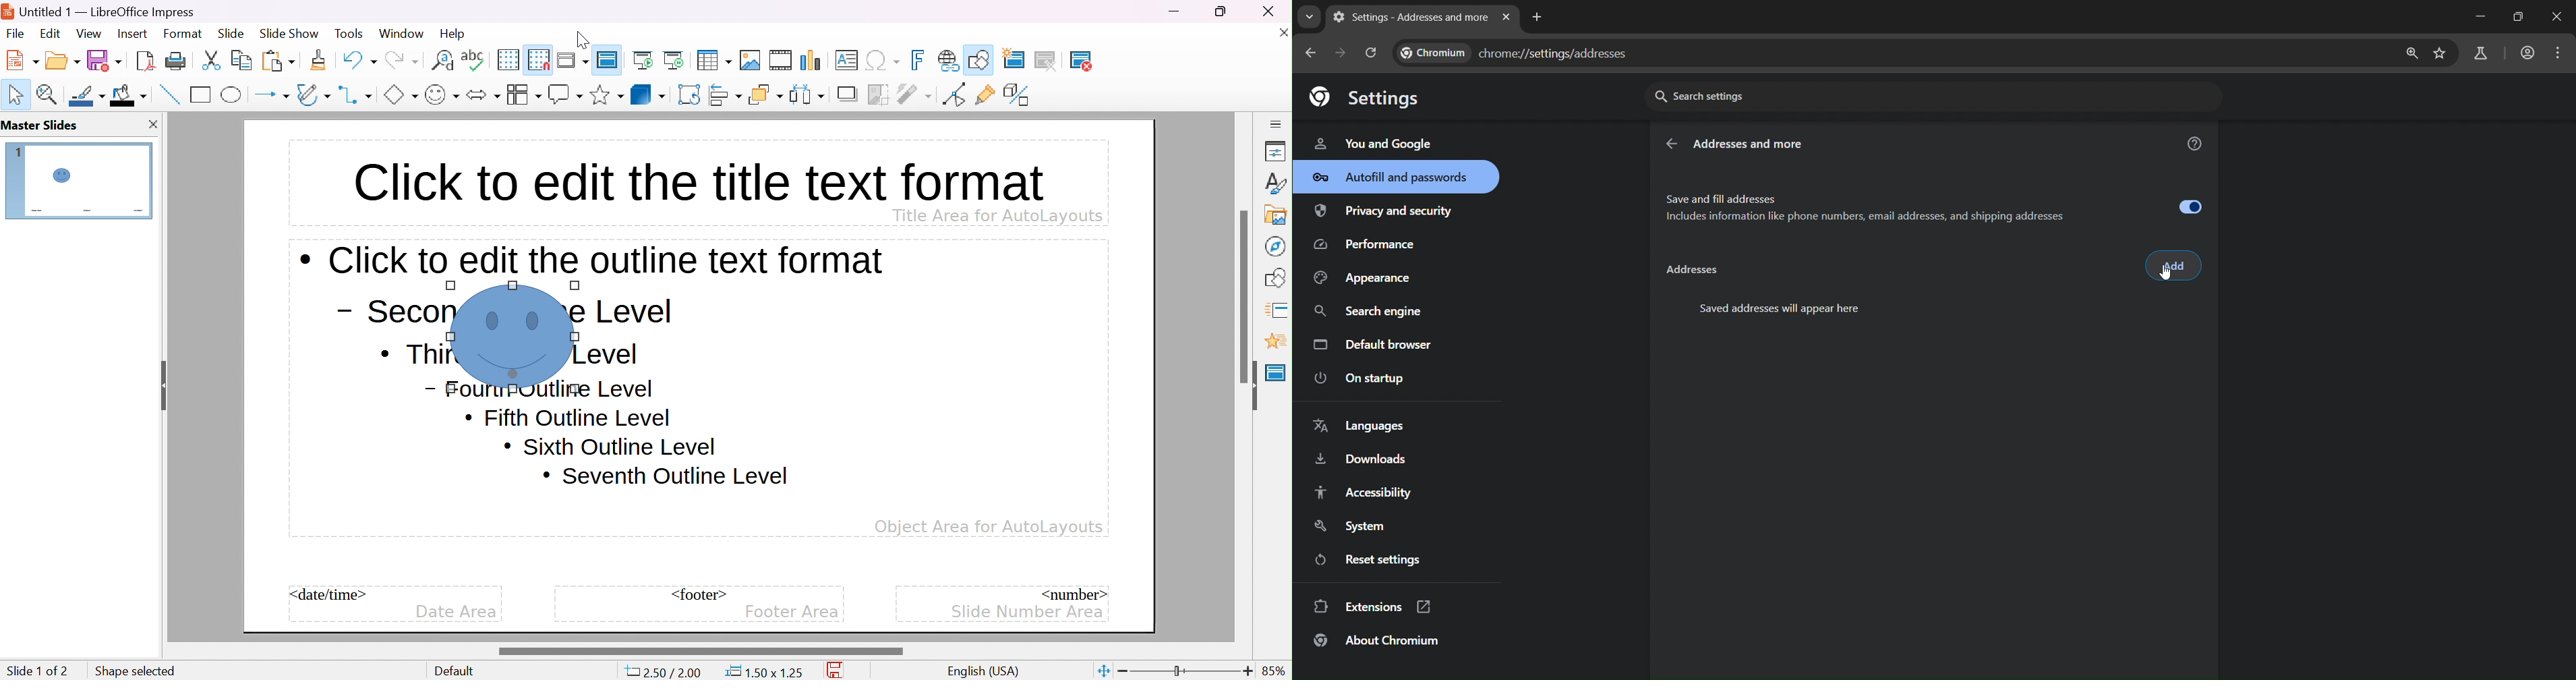  I want to click on insert special caracters, so click(883, 61).